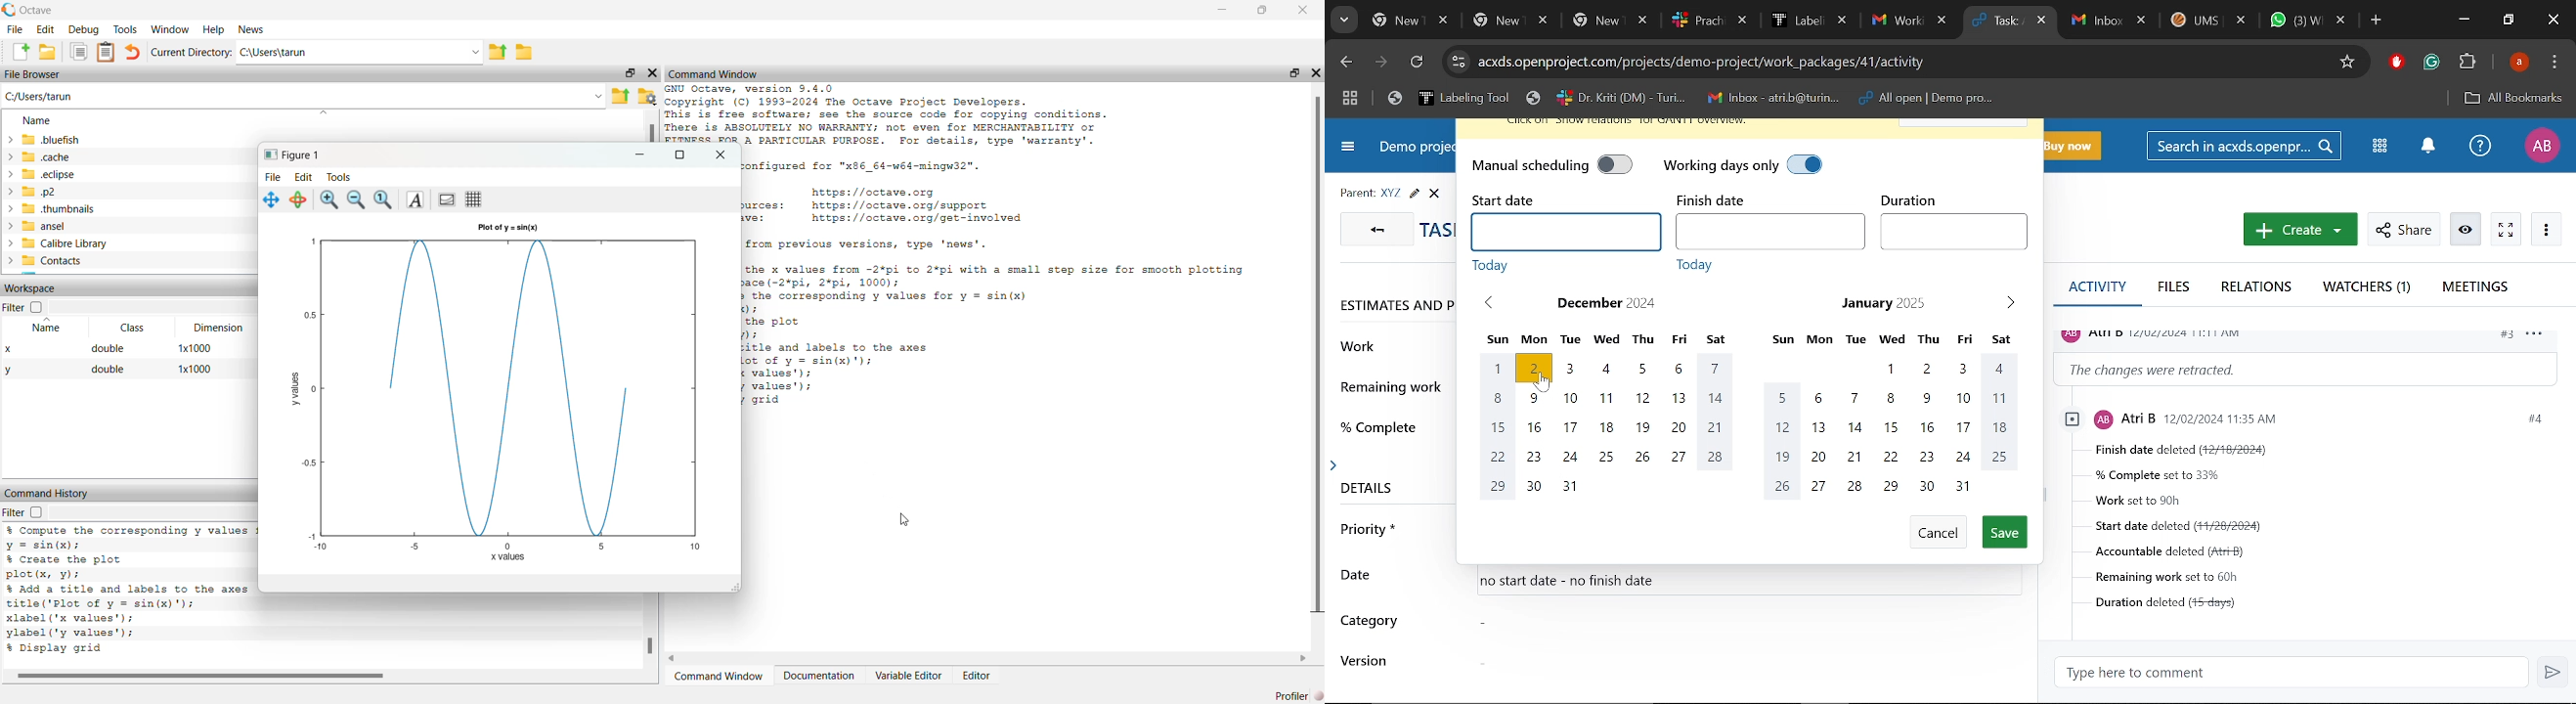 Image resolution: width=2576 pixels, height=728 pixels. What do you see at coordinates (108, 349) in the screenshot?
I see `double` at bounding box center [108, 349].